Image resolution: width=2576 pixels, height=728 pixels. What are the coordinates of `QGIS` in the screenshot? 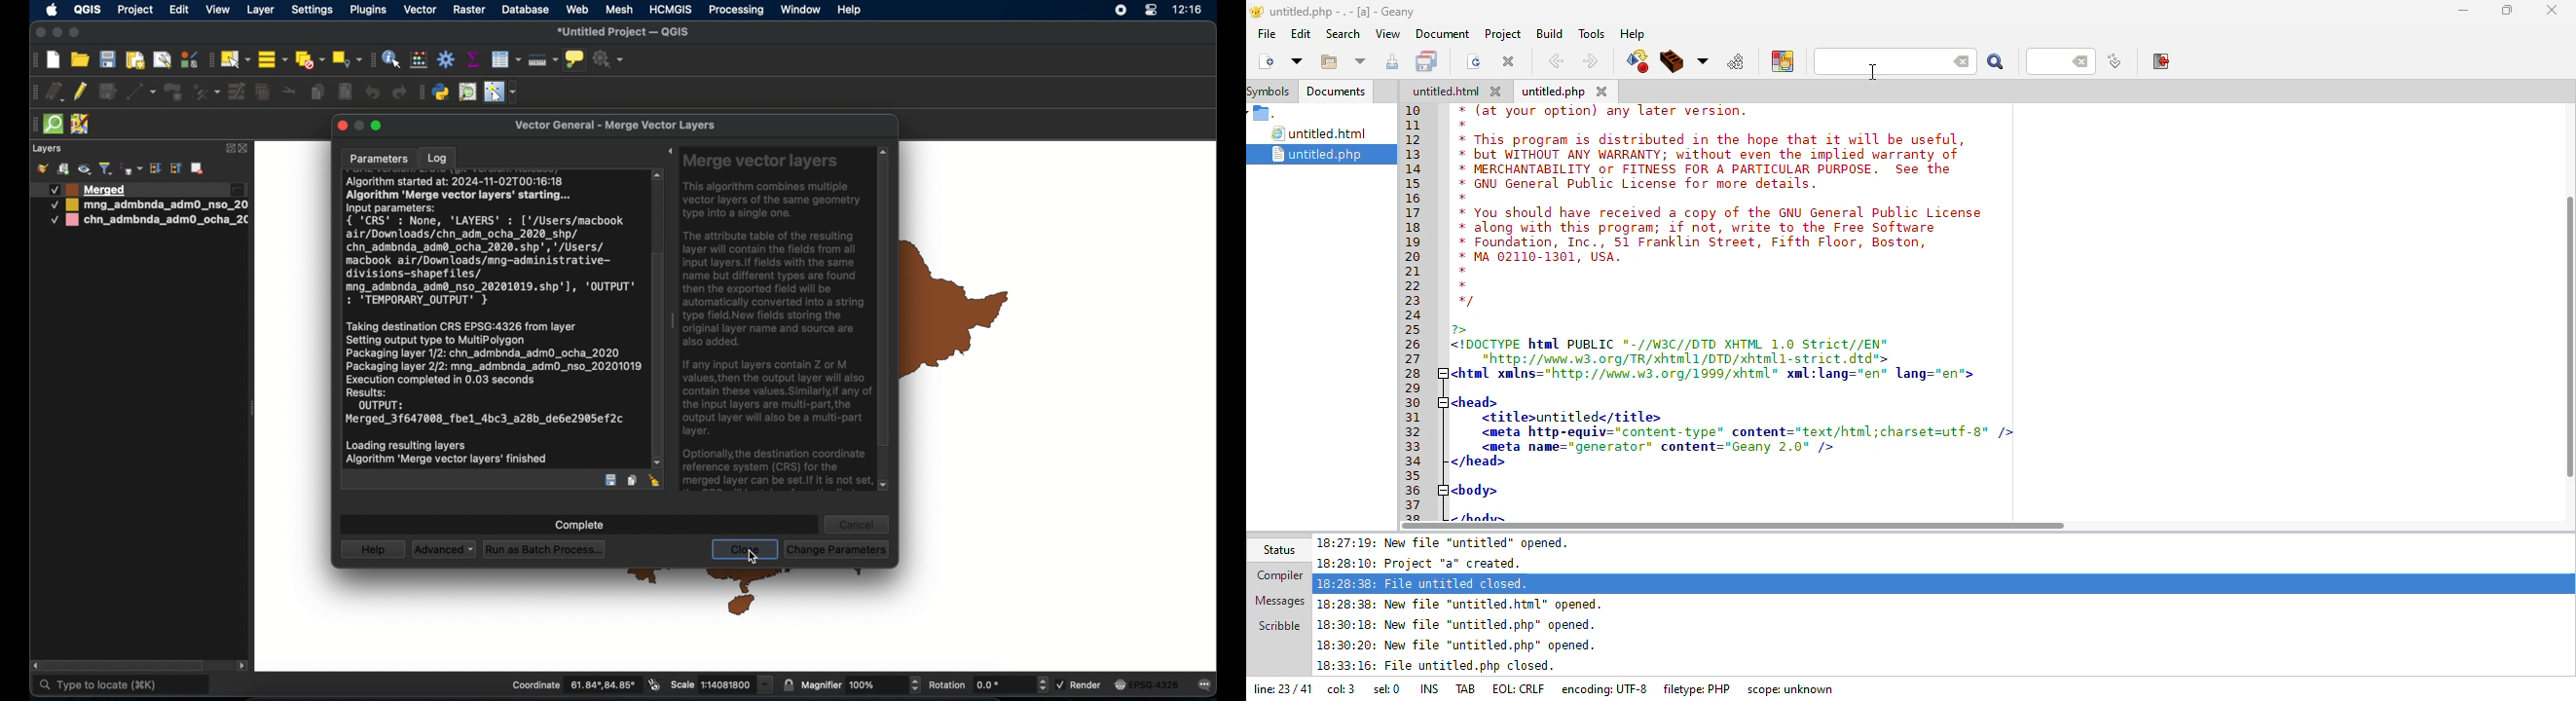 It's located at (86, 9).